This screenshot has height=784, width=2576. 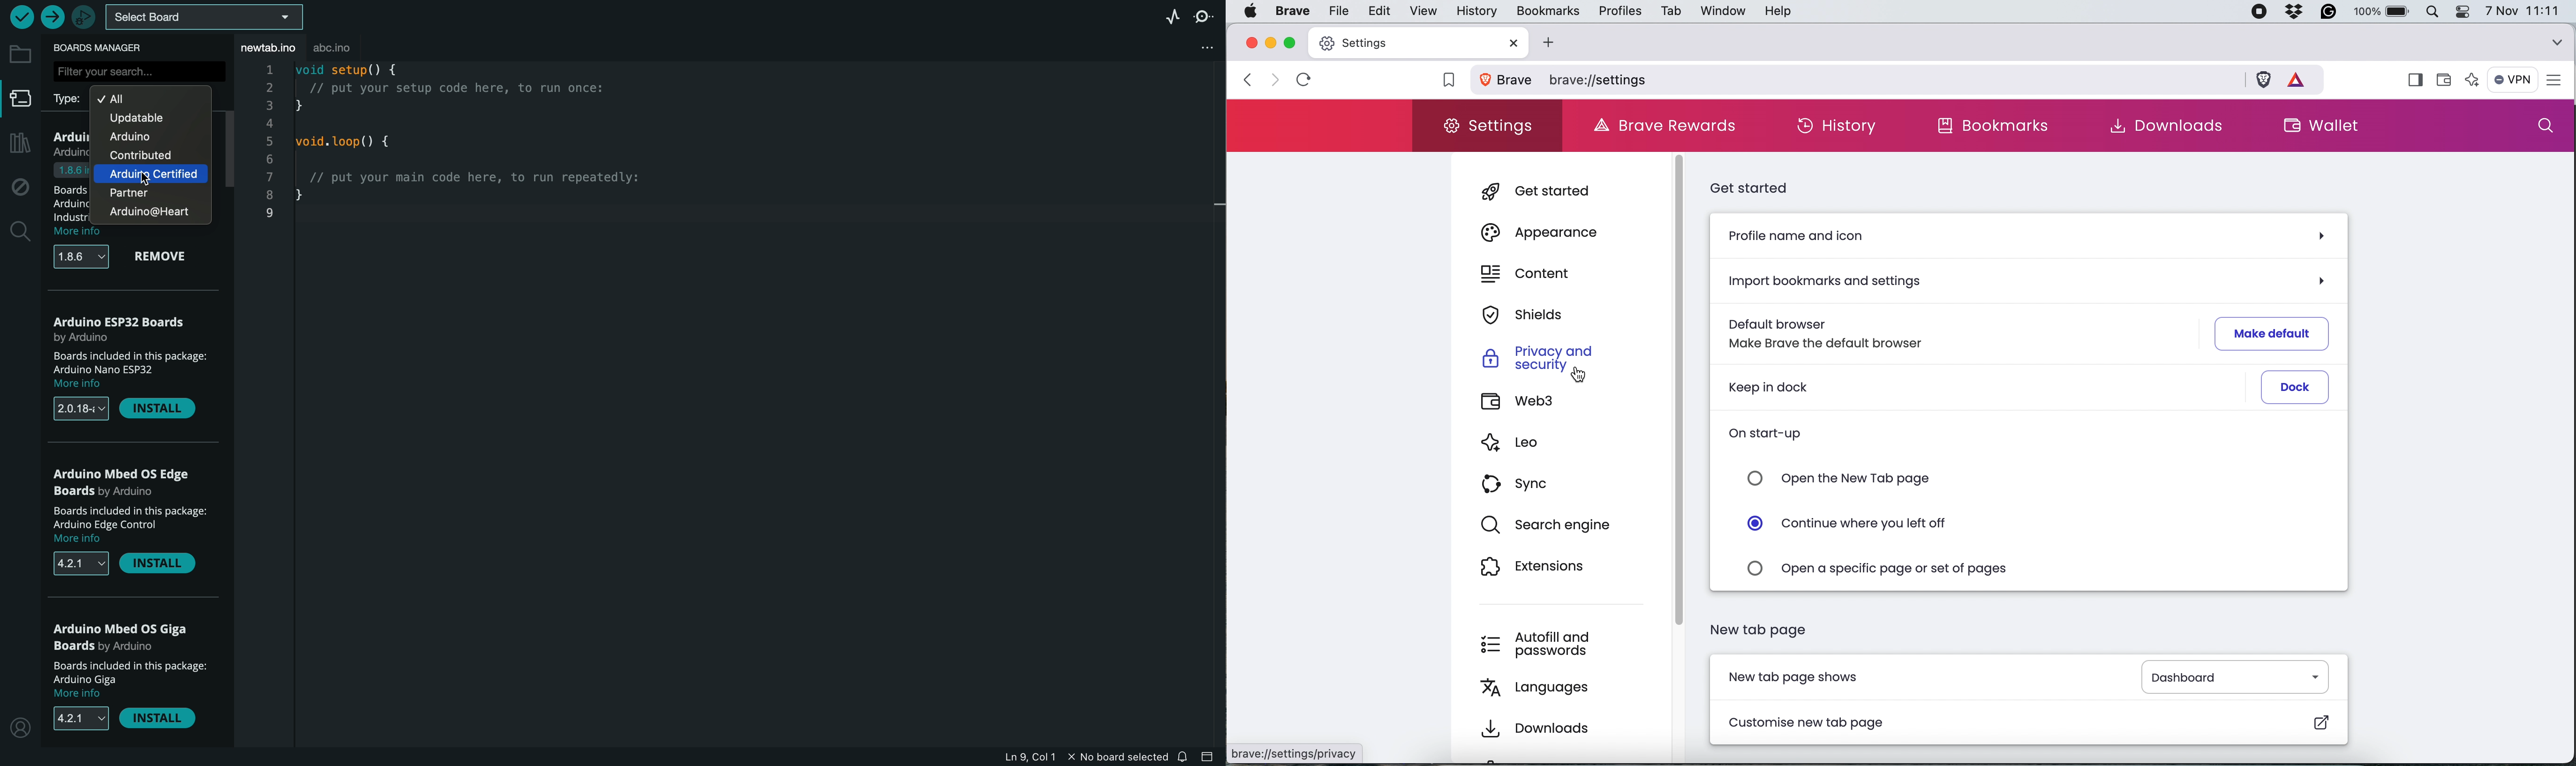 I want to click on leo, so click(x=1521, y=445).